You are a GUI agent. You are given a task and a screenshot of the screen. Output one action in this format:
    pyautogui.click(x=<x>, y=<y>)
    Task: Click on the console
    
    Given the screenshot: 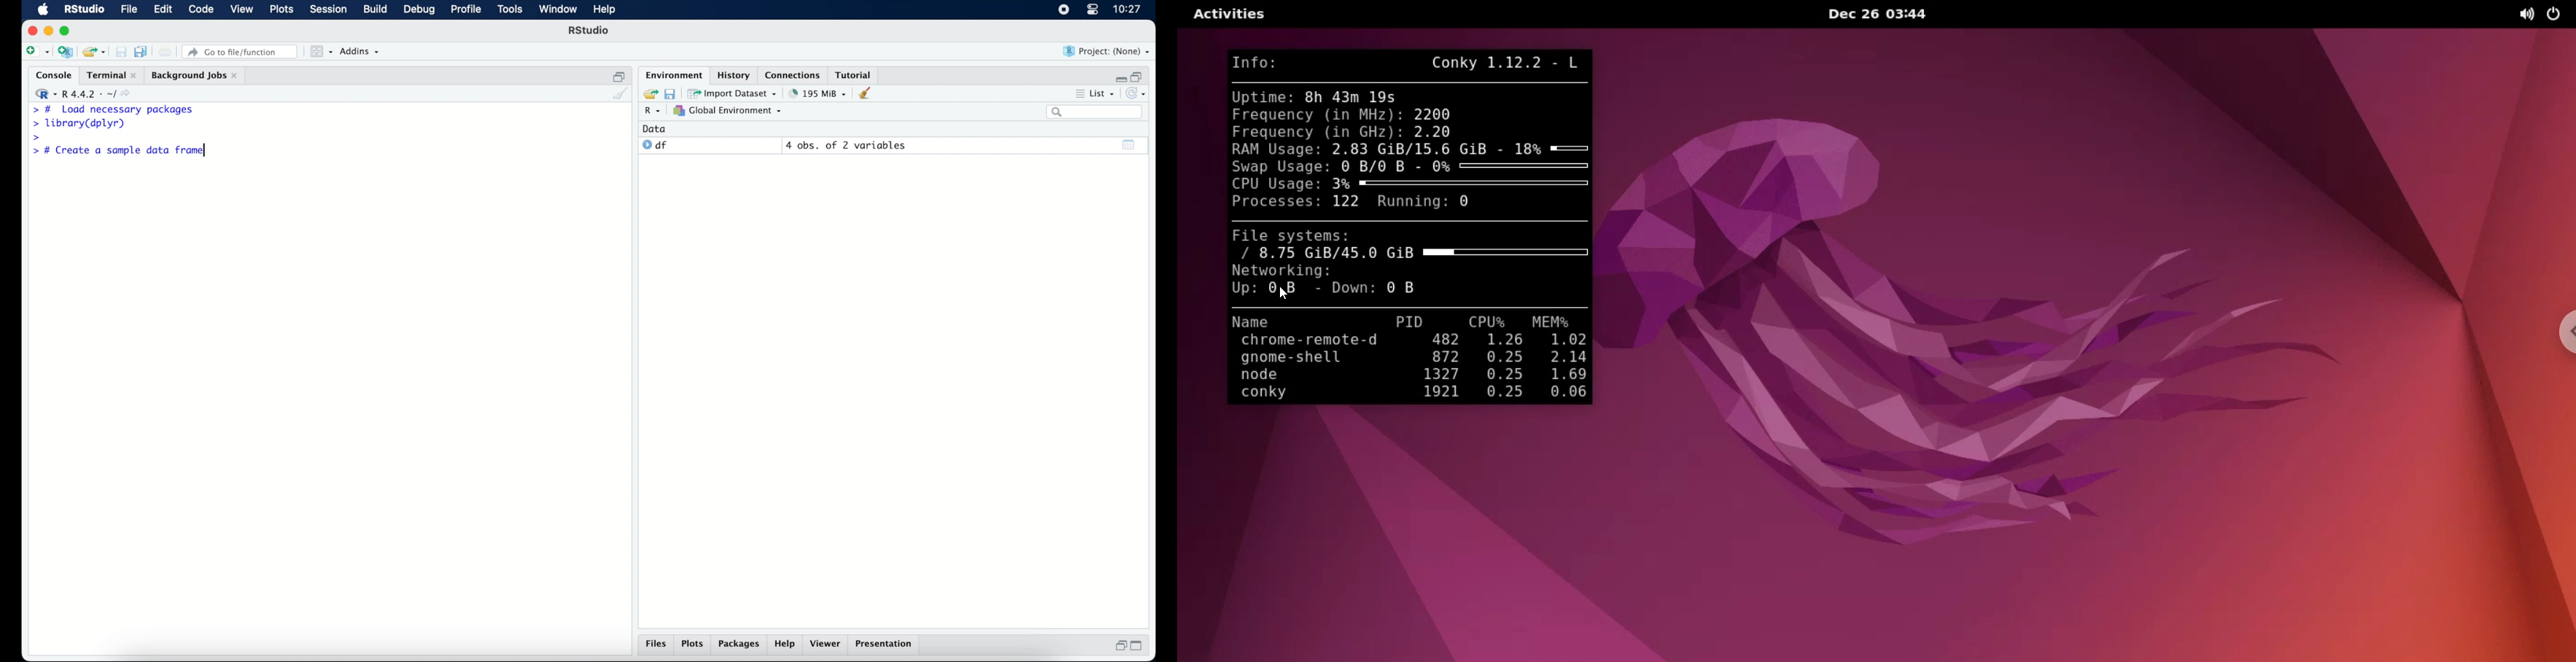 What is the action you would take?
    pyautogui.click(x=51, y=75)
    